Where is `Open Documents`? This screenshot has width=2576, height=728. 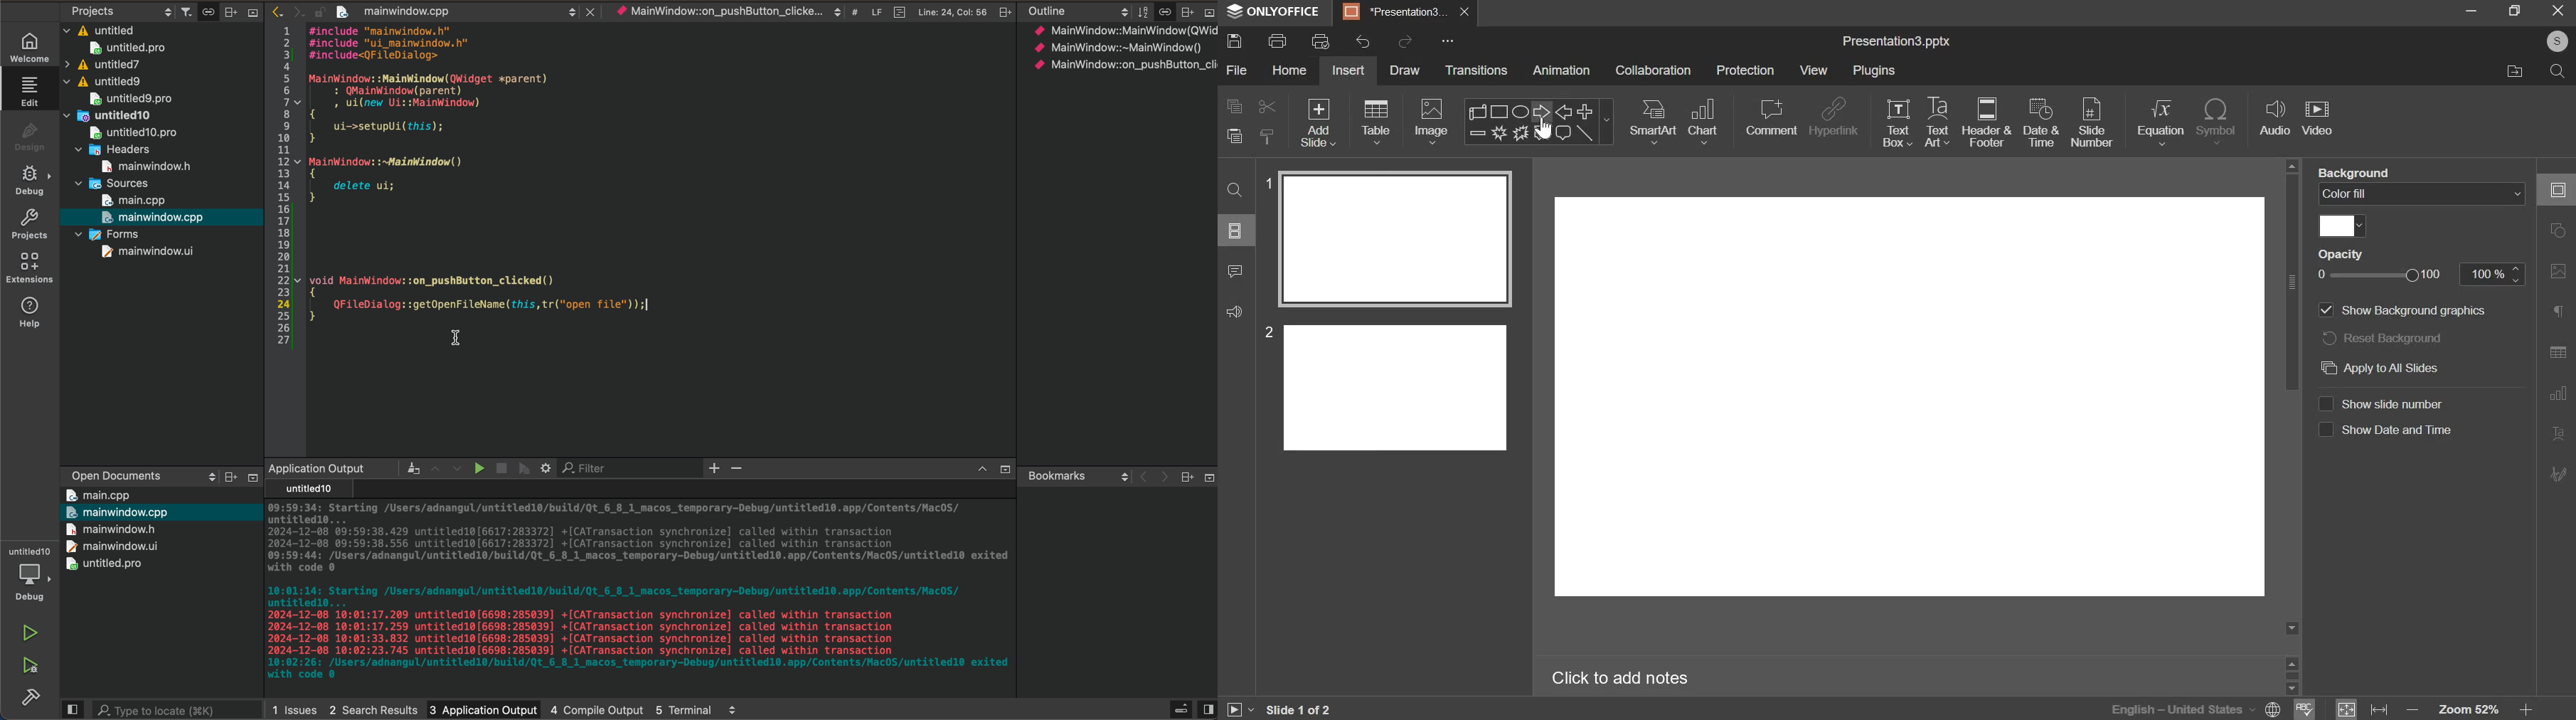
Open Documents is located at coordinates (109, 472).